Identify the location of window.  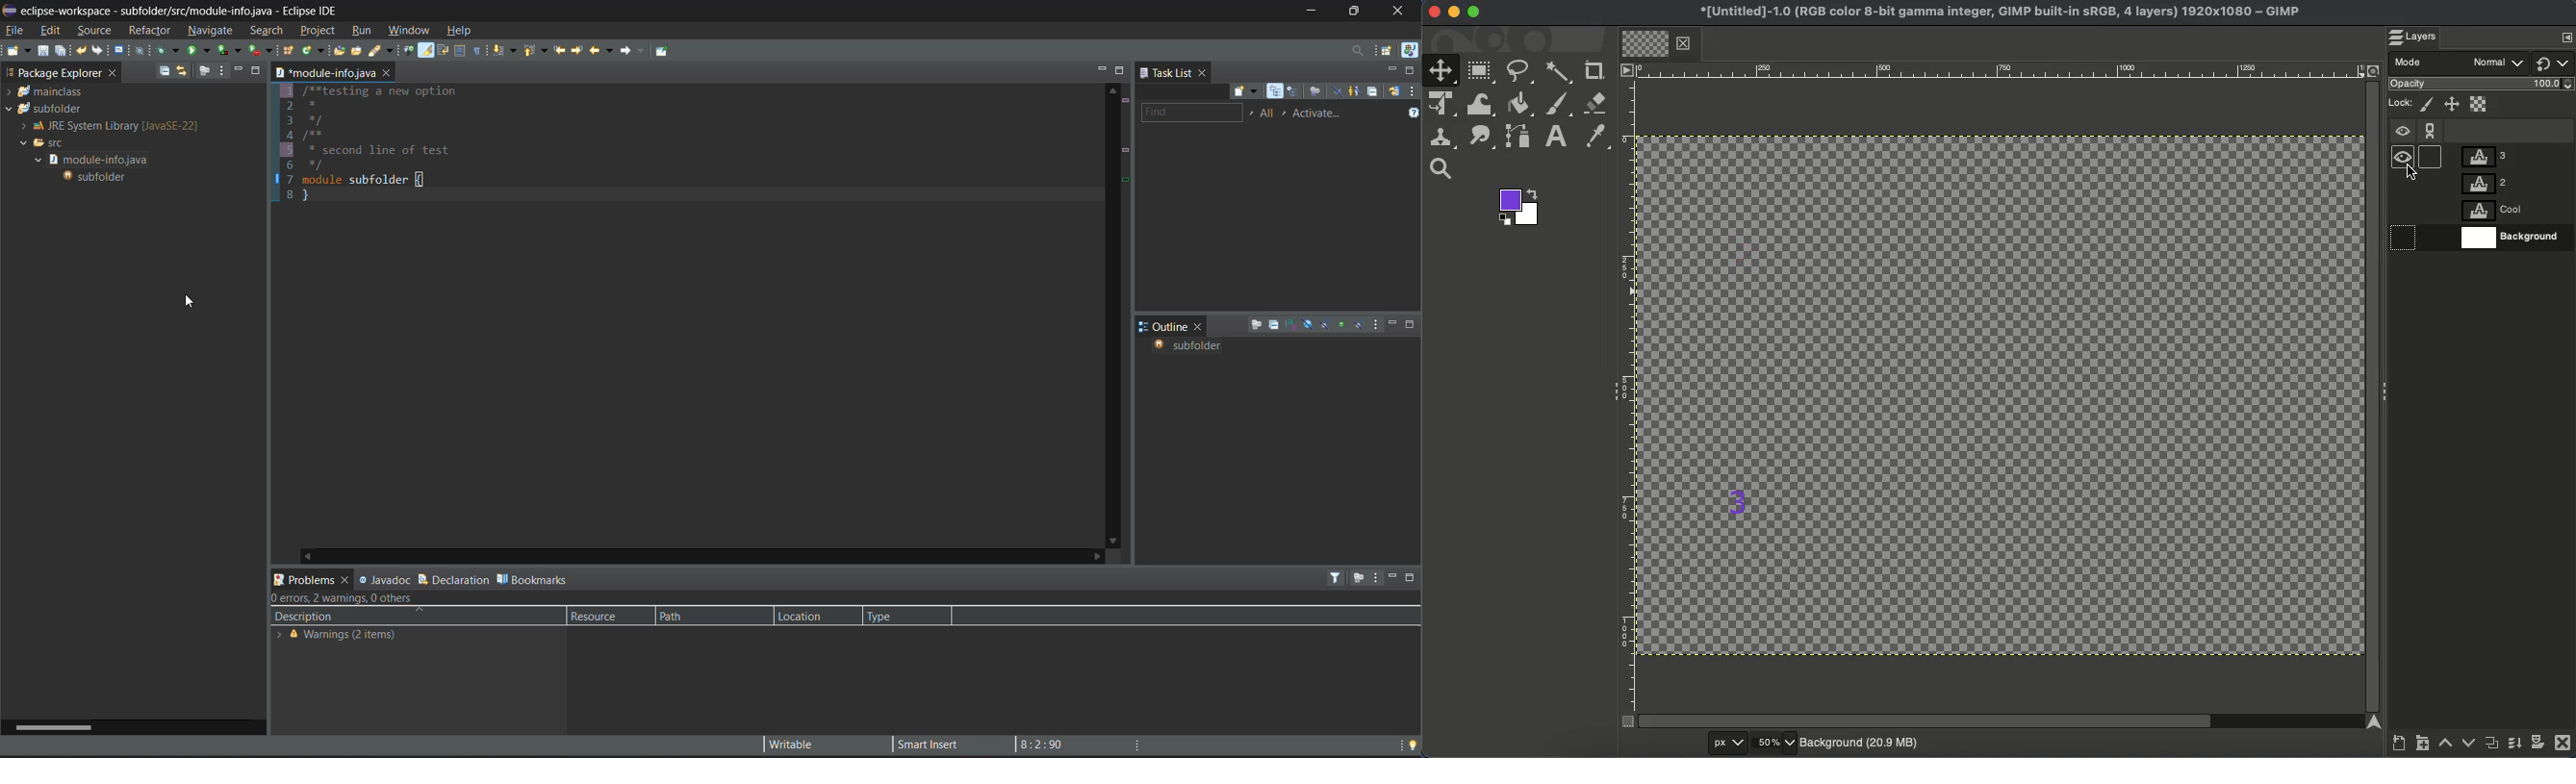
(412, 30).